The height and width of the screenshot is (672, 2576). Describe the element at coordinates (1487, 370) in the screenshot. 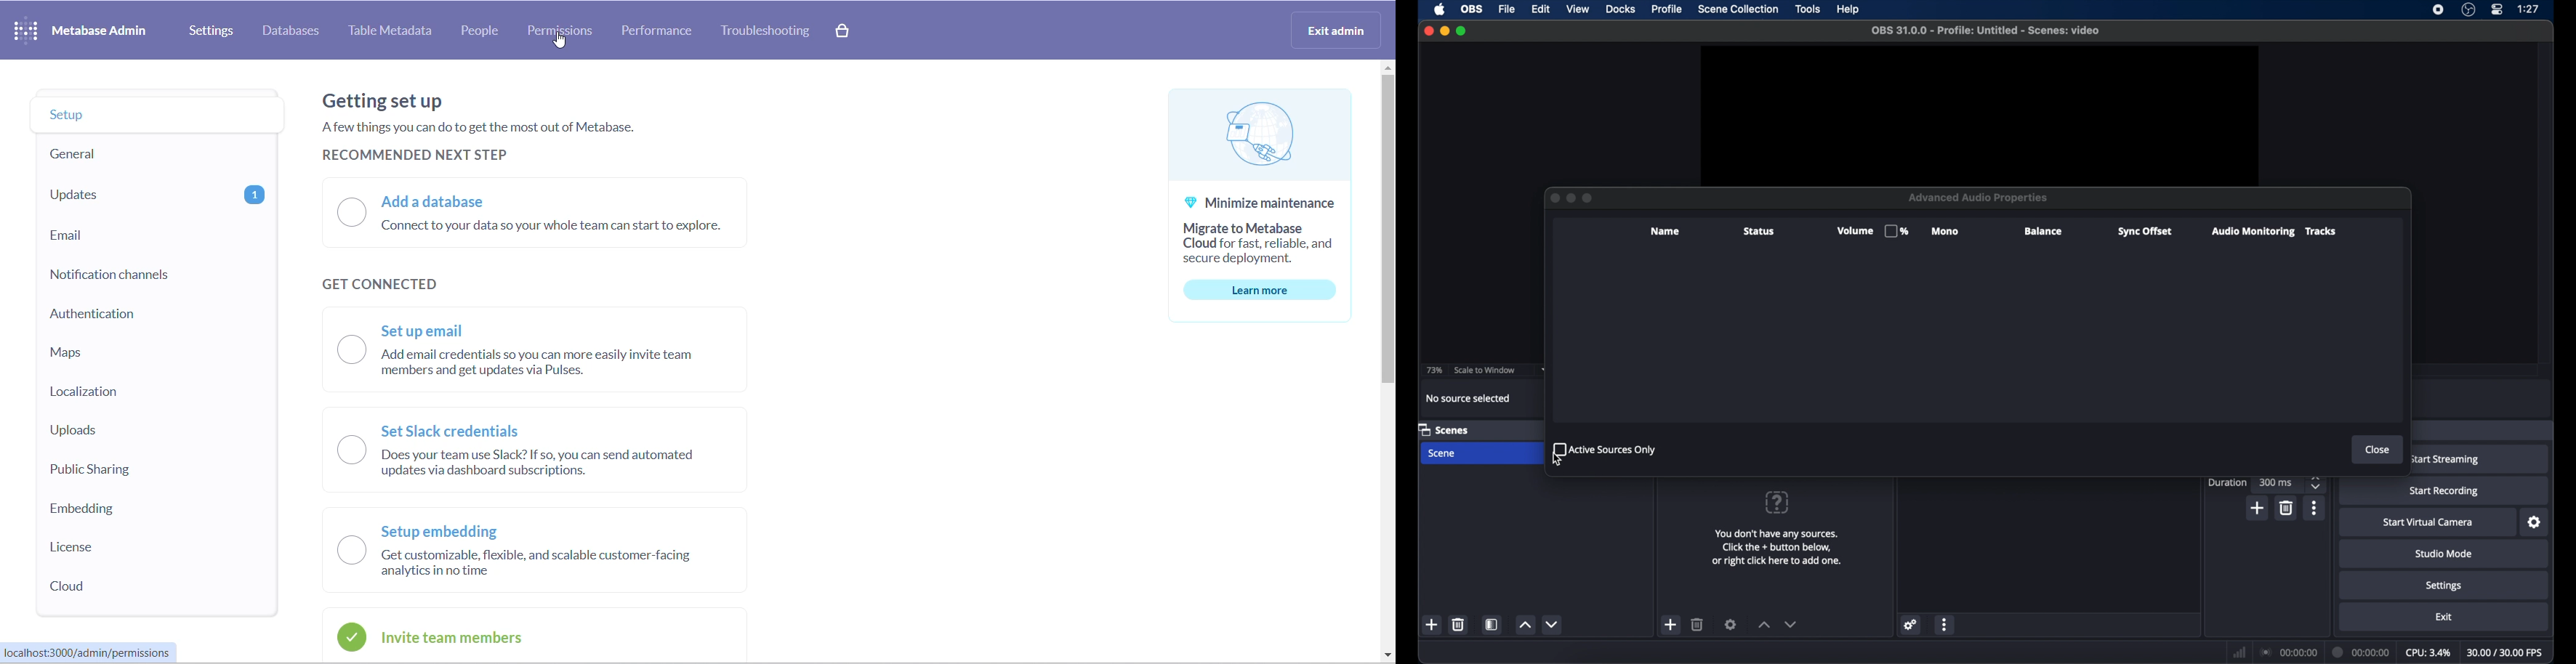

I see `scale to window` at that location.